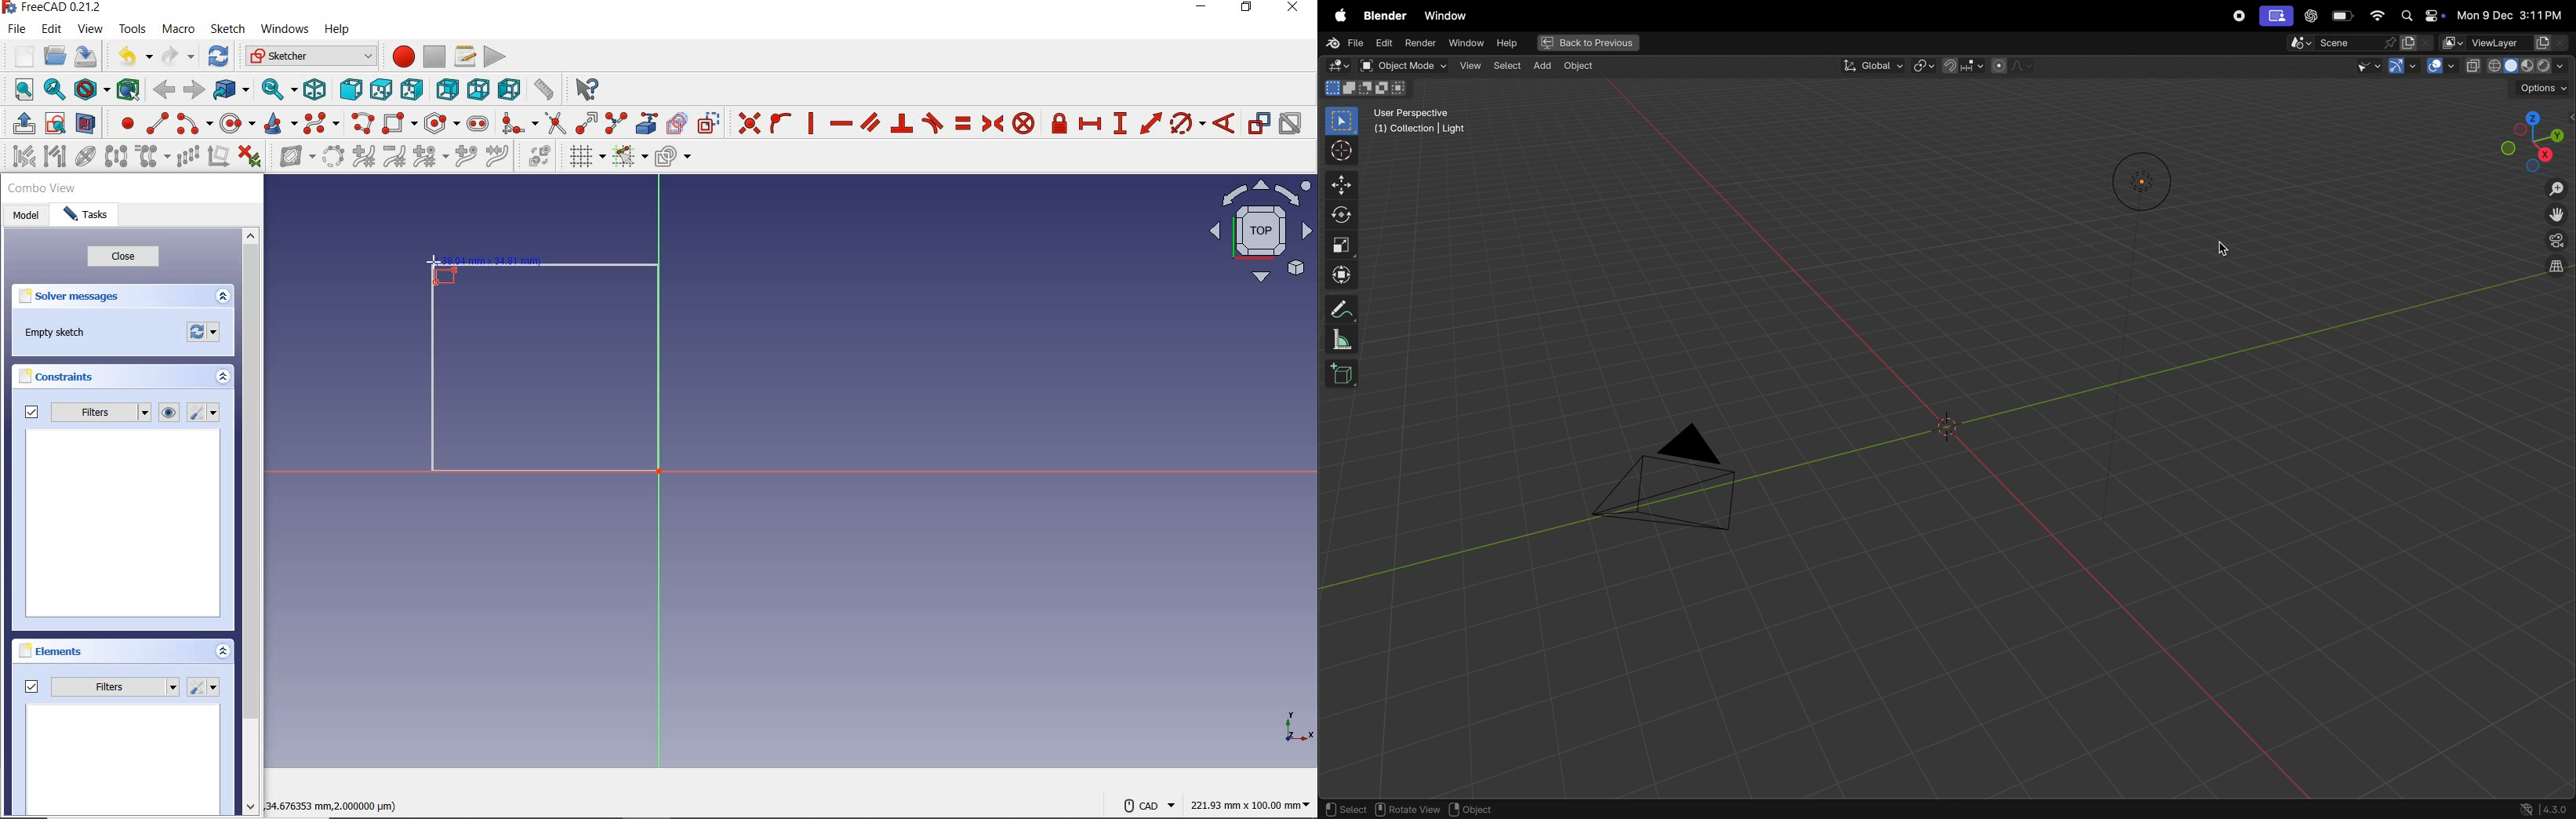 This screenshot has height=840, width=2576. What do you see at coordinates (117, 158) in the screenshot?
I see `symmetry` at bounding box center [117, 158].